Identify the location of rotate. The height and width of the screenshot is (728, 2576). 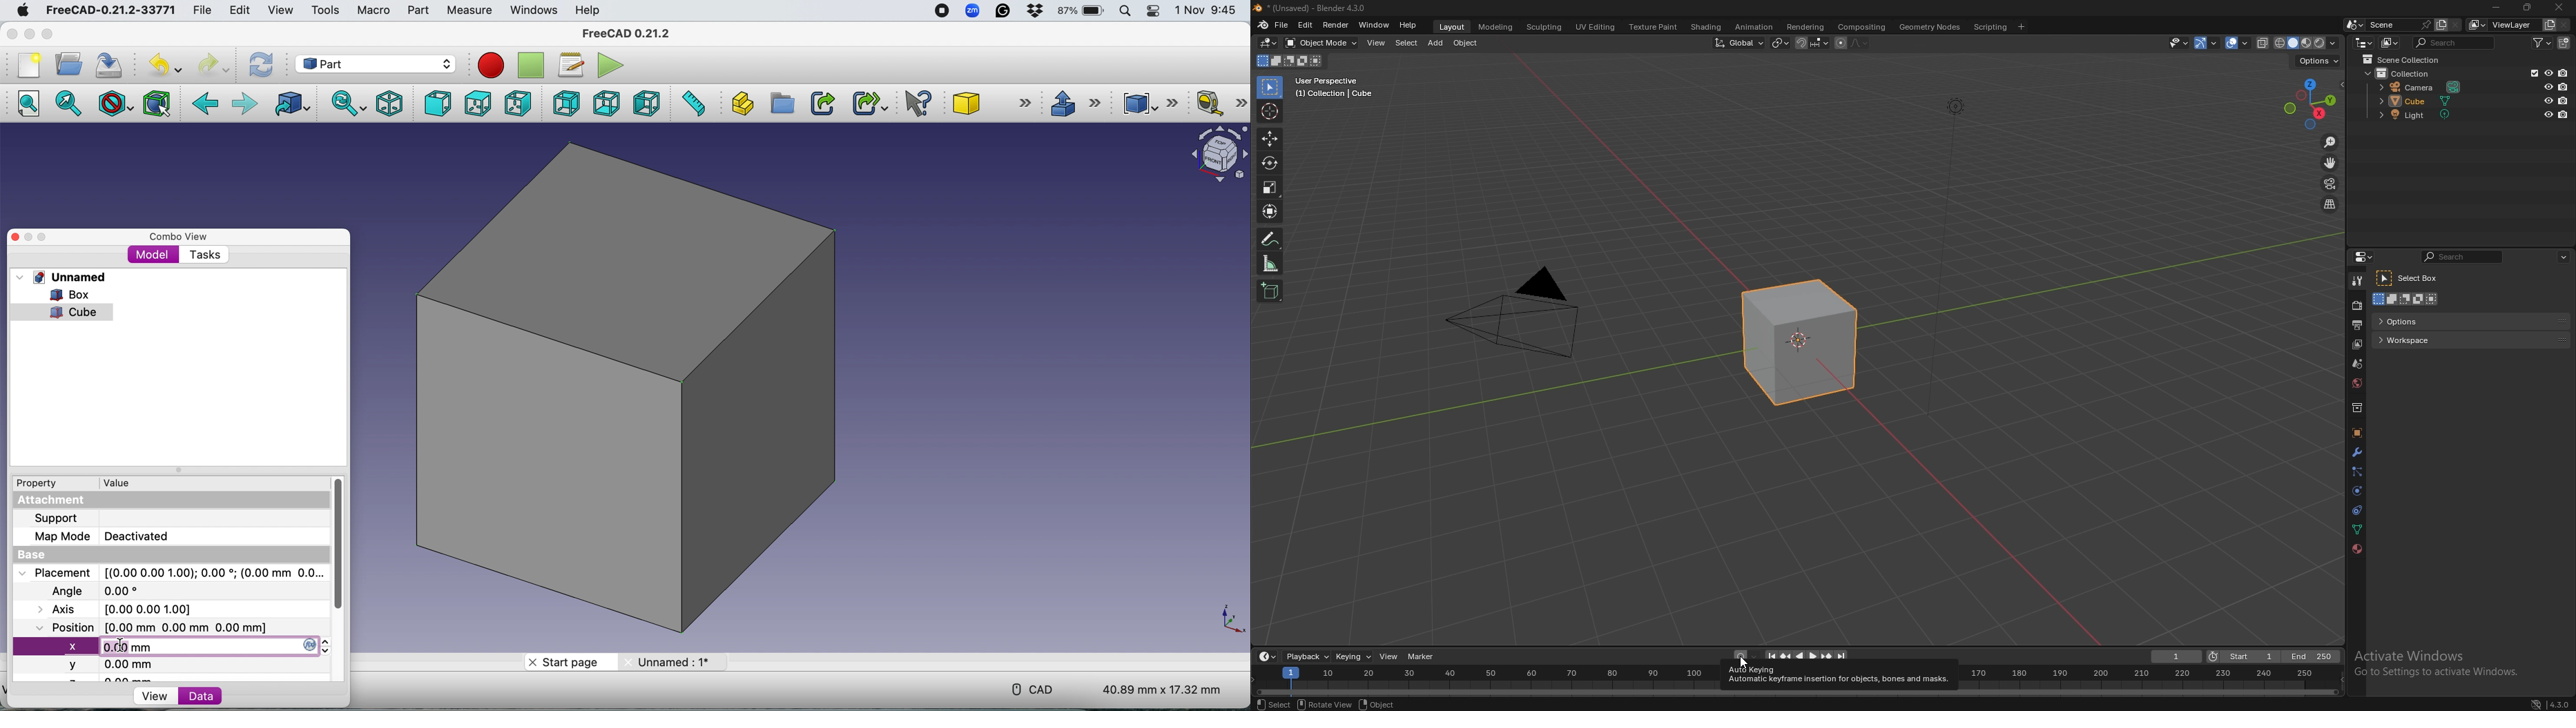
(1269, 162).